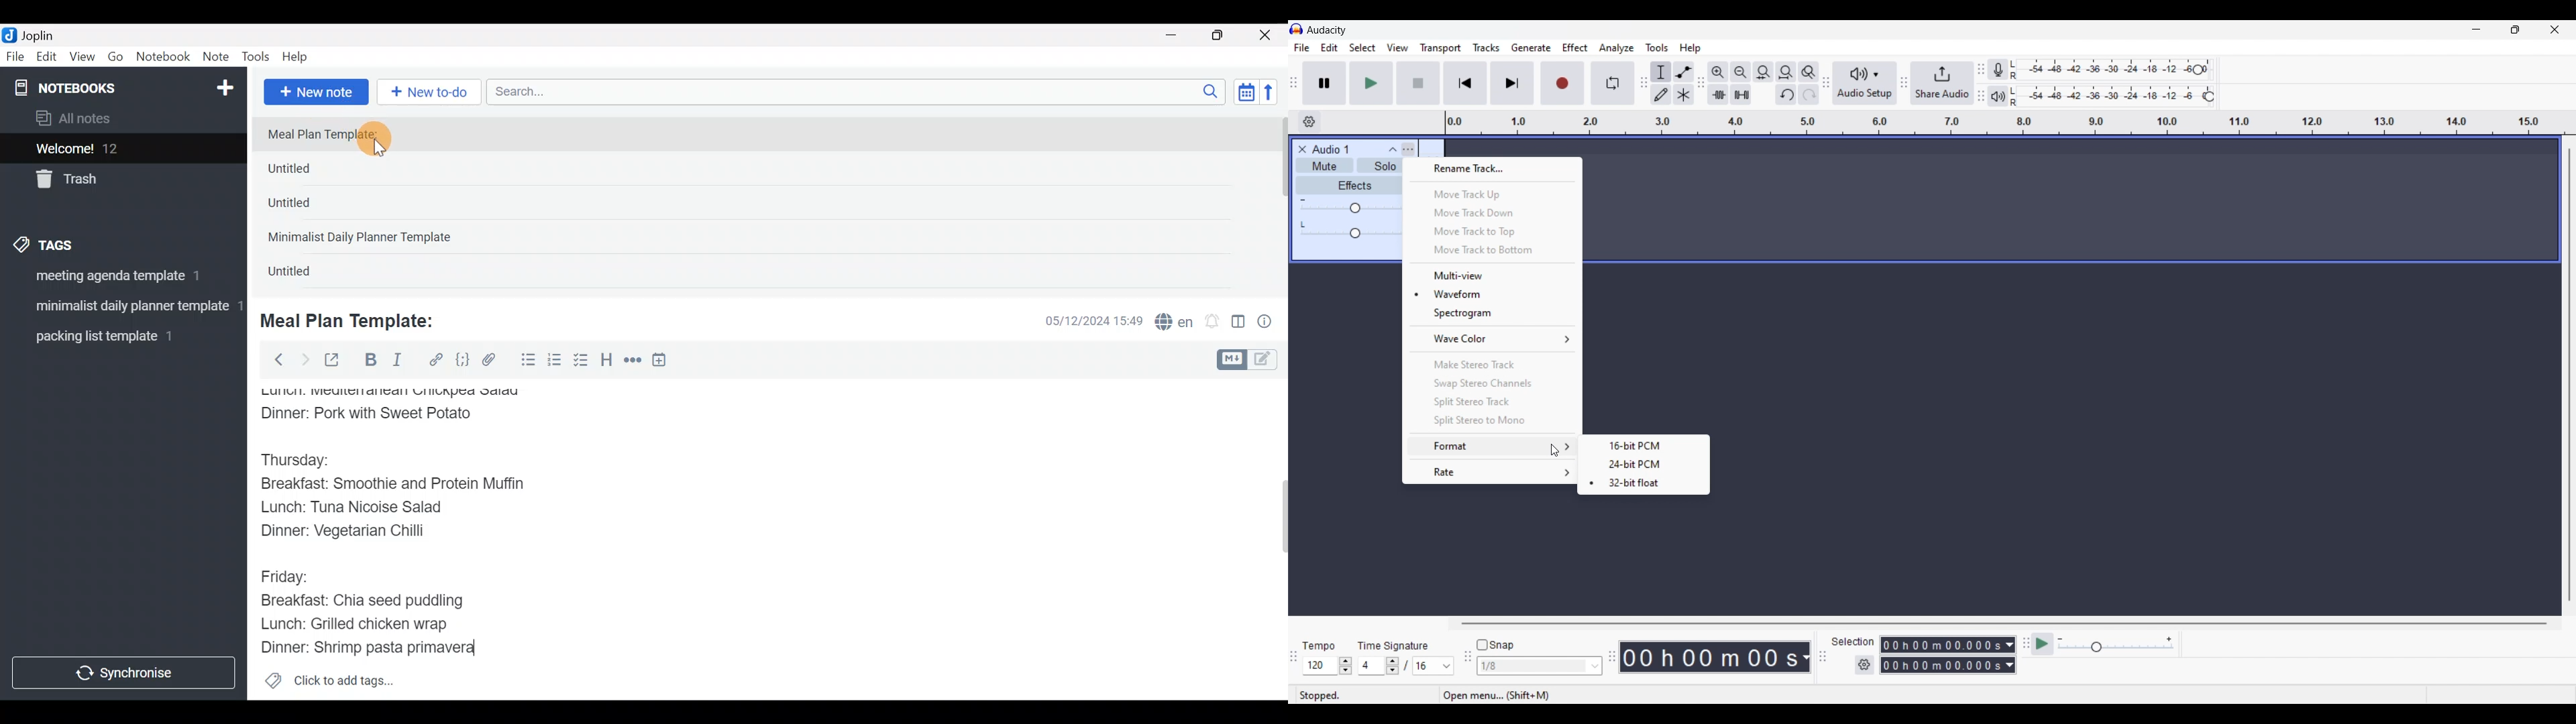 This screenshot has height=728, width=2576. I want to click on Breakfast: Chia seed puddling, so click(369, 601).